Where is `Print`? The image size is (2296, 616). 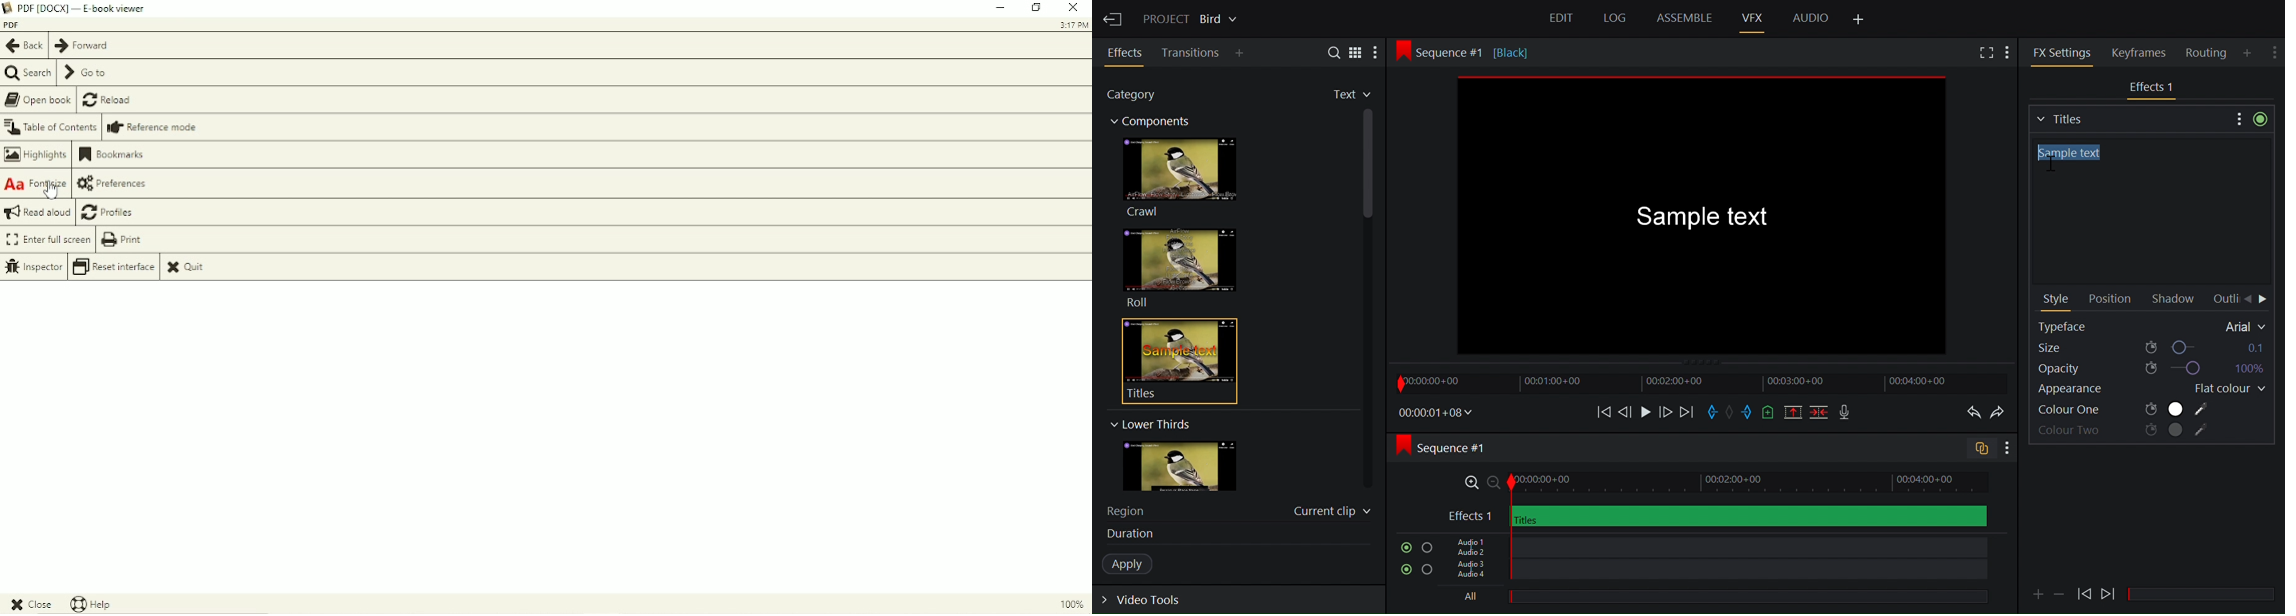
Print is located at coordinates (129, 240).